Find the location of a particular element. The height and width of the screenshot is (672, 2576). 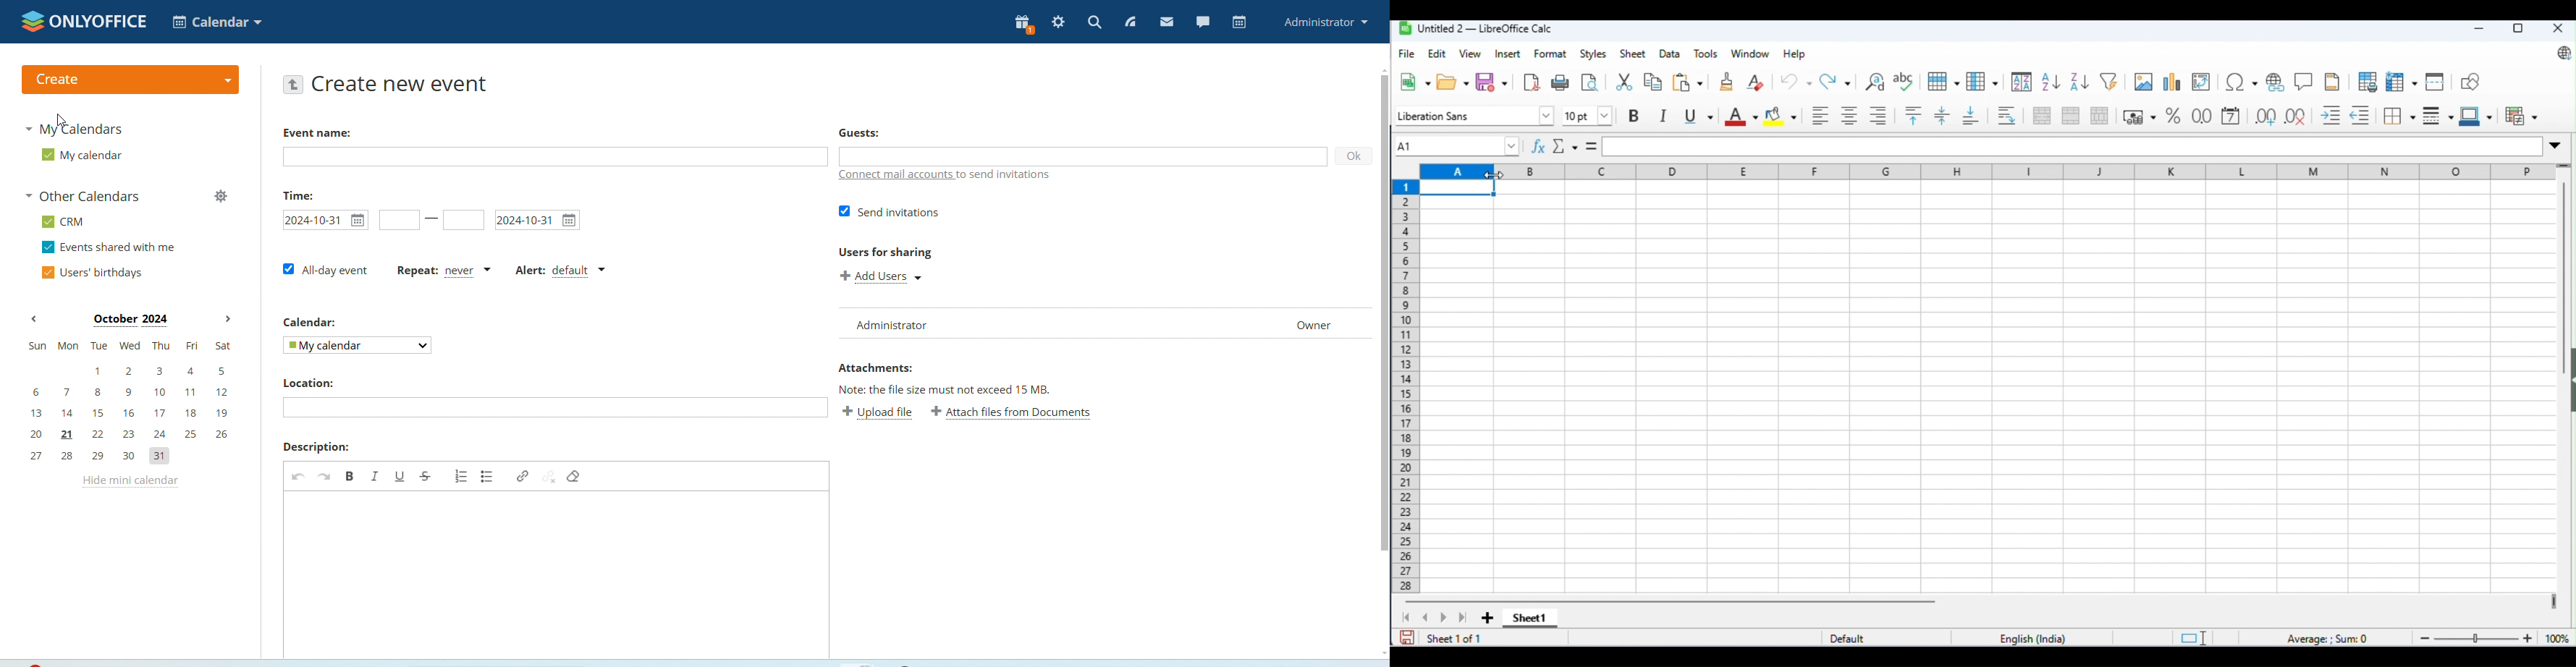

administrator is located at coordinates (1327, 22).